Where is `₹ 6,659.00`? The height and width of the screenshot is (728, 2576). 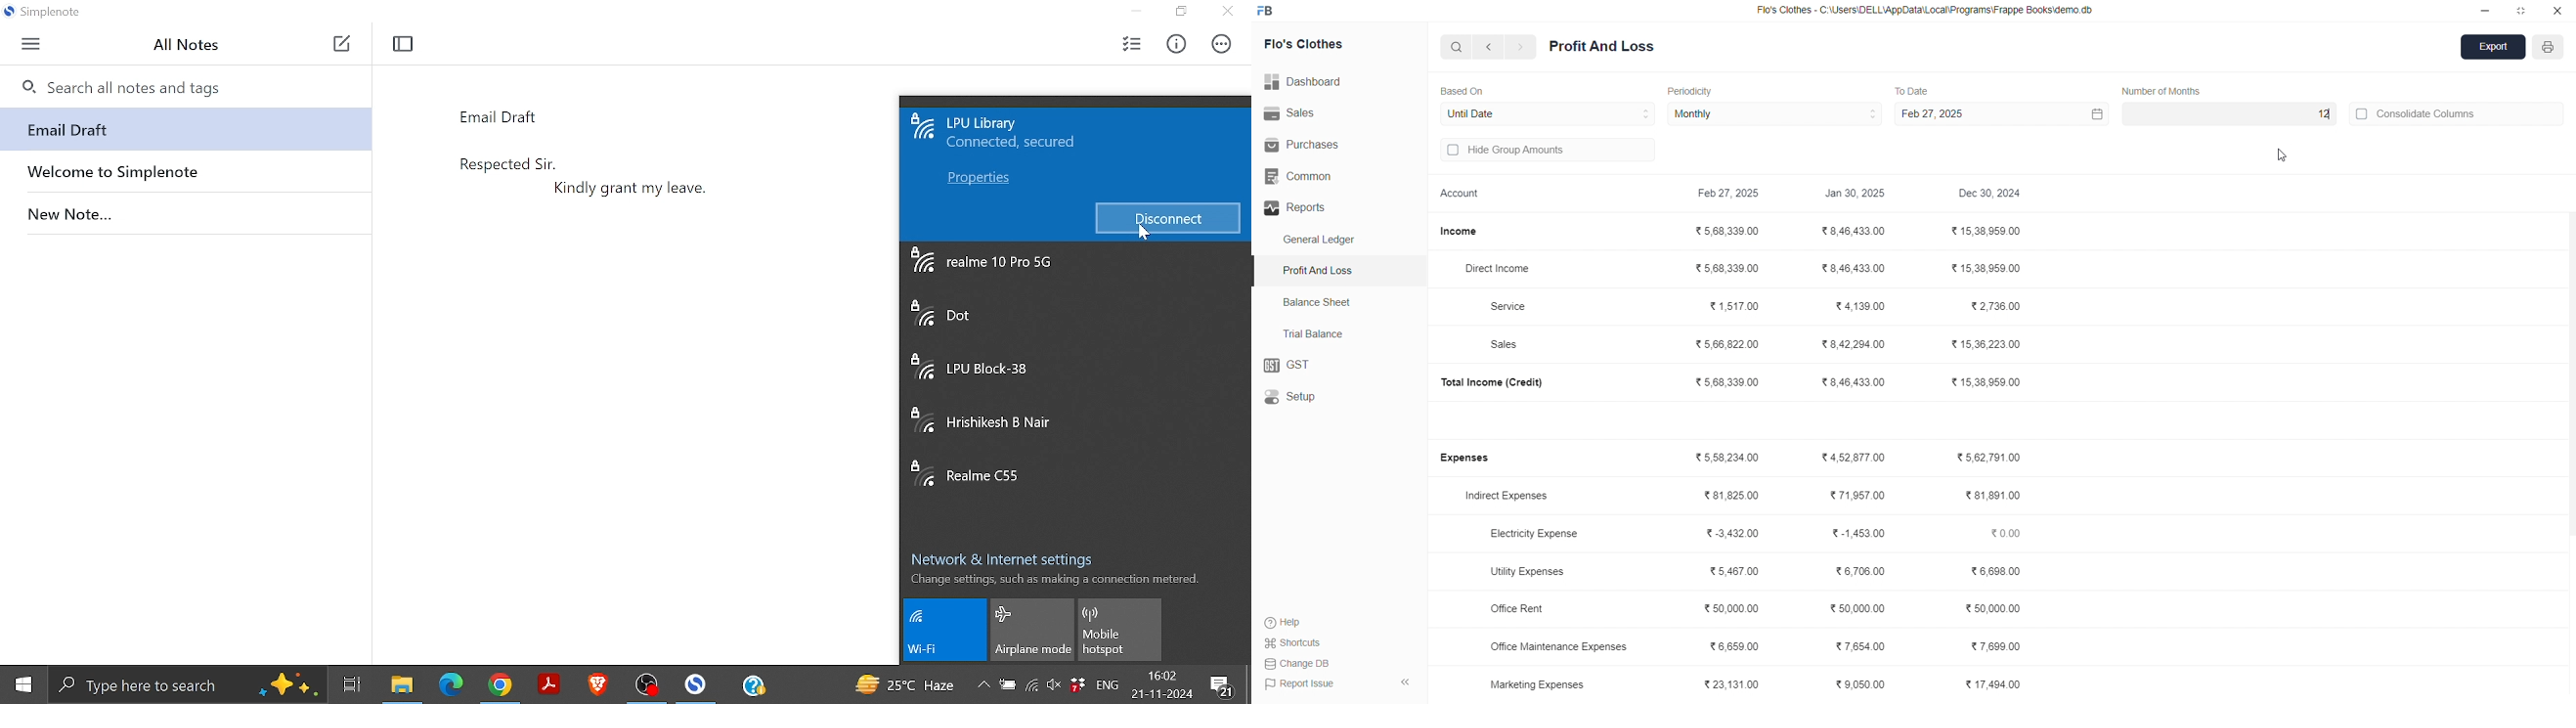 ₹ 6,659.00 is located at coordinates (1741, 645).